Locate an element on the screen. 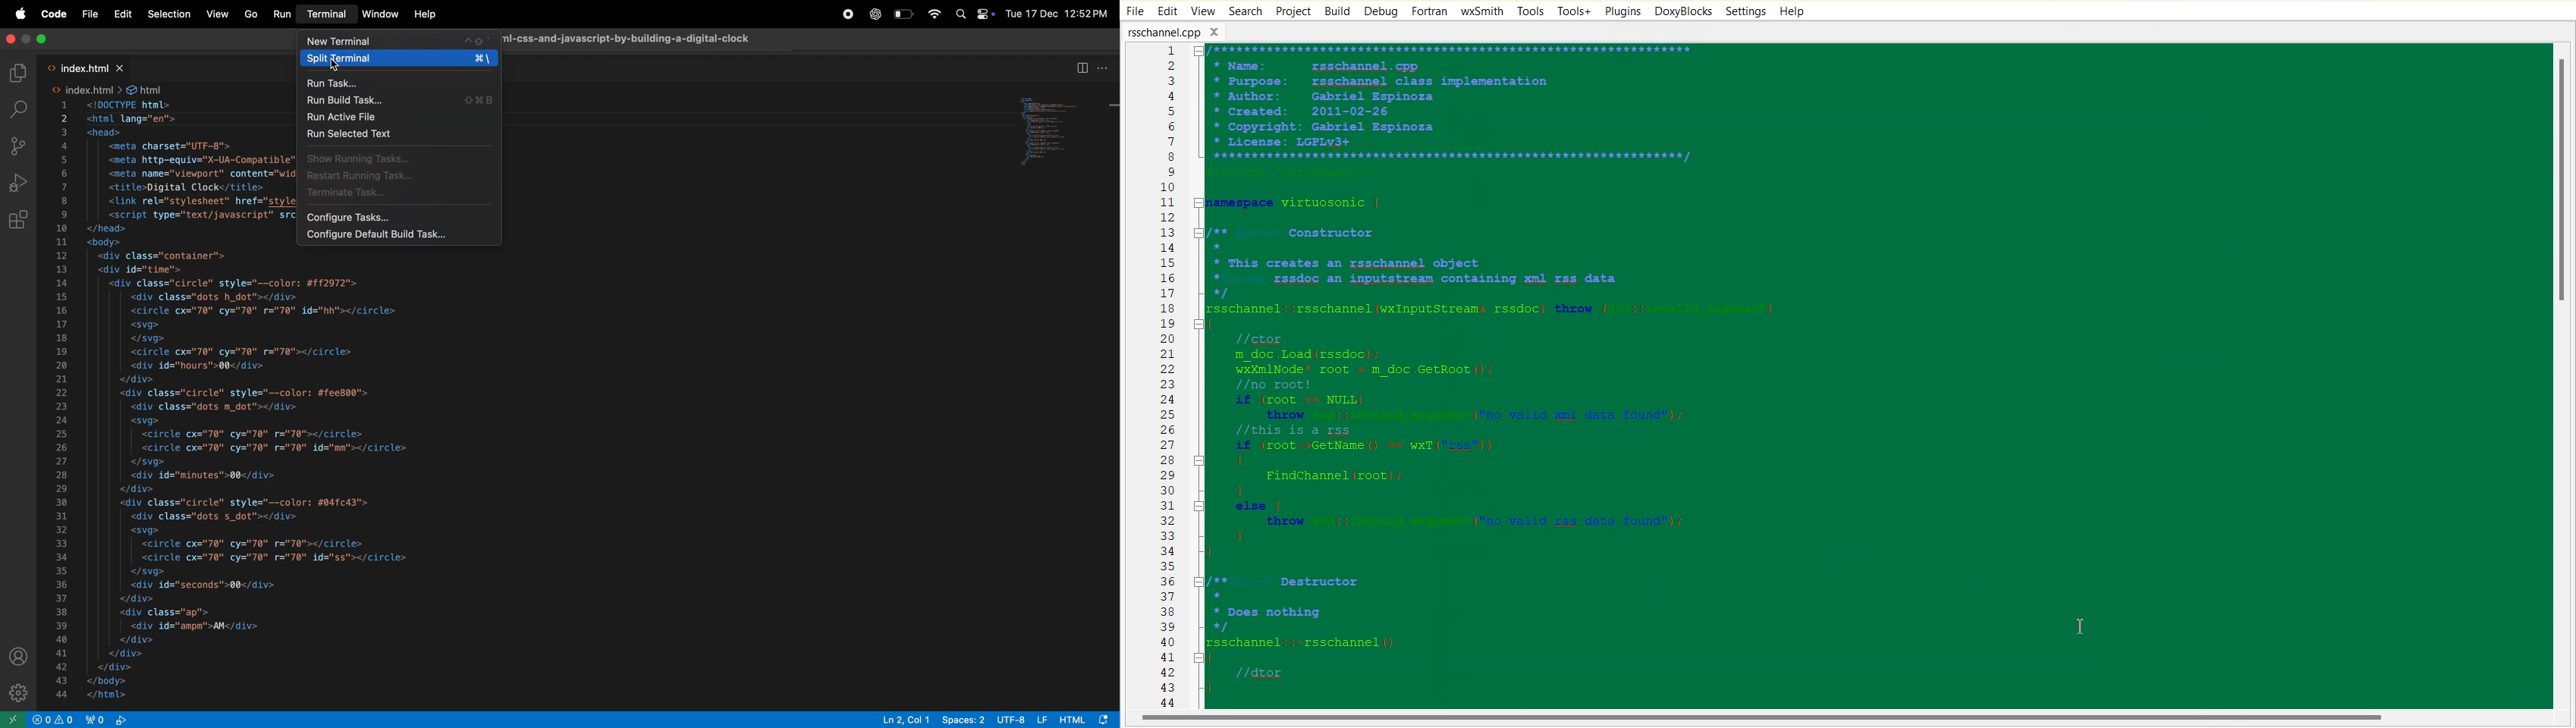  configure tasks is located at coordinates (401, 218).